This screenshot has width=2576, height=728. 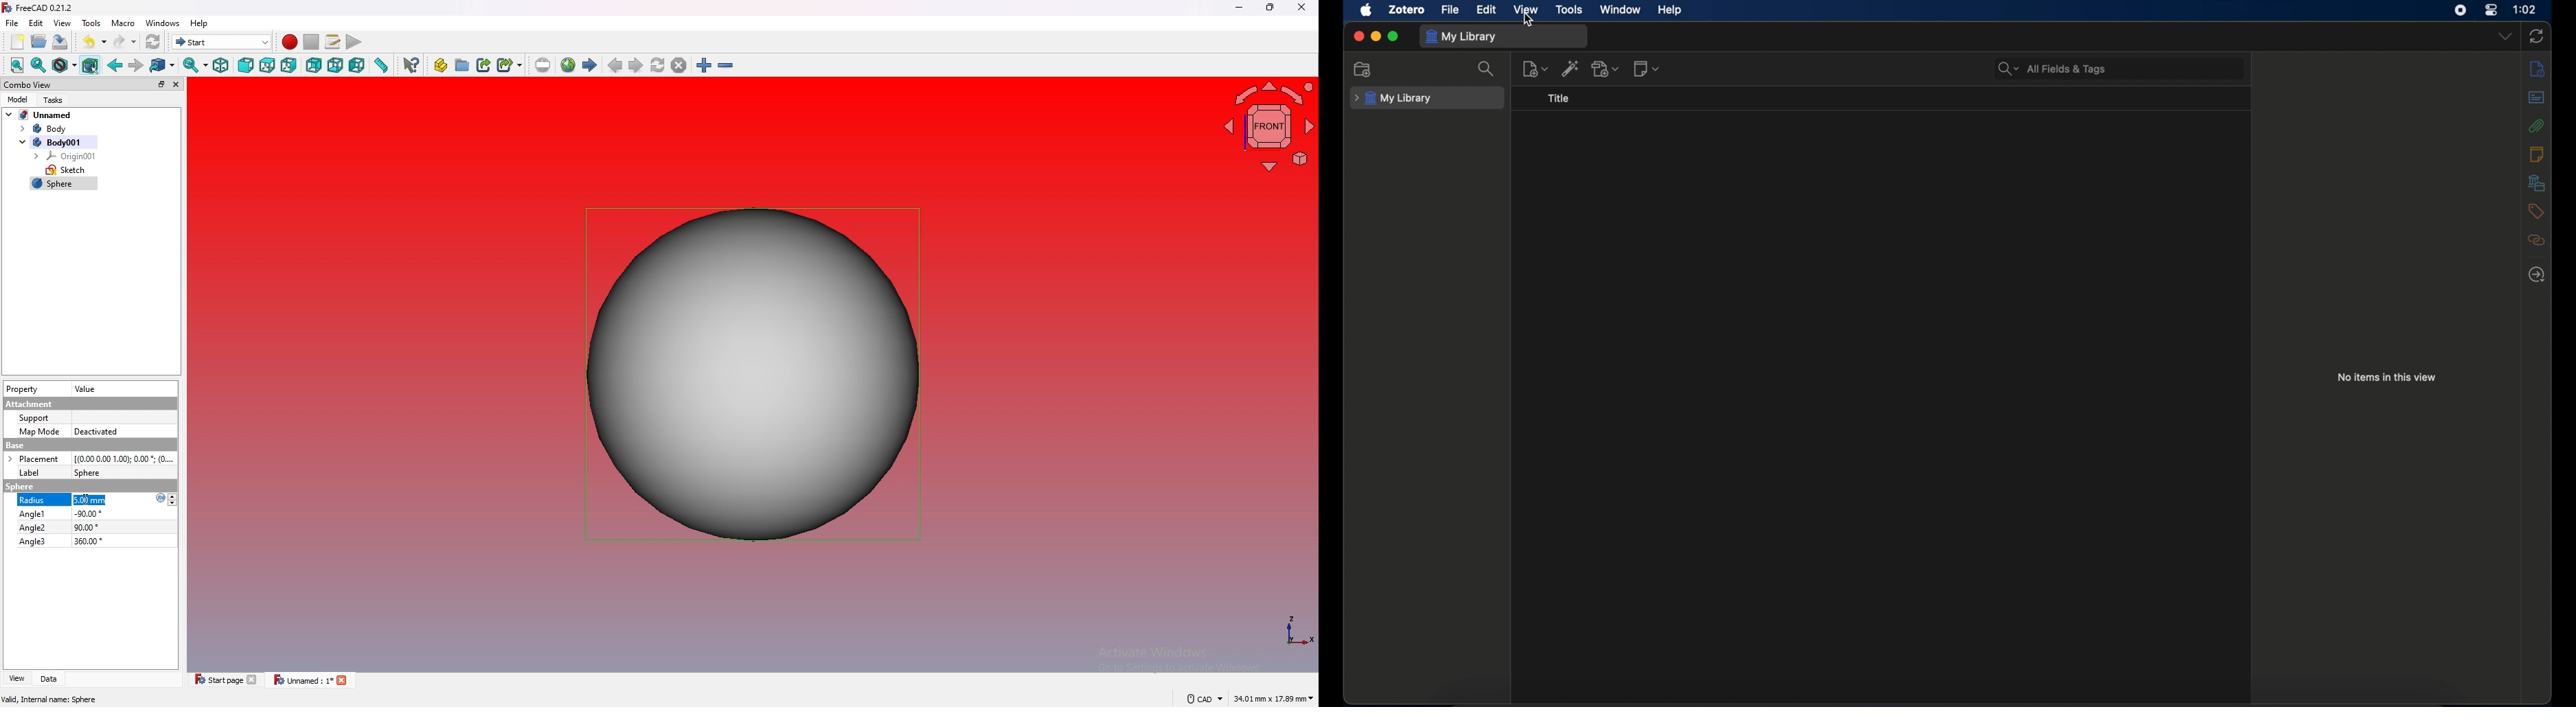 What do you see at coordinates (65, 66) in the screenshot?
I see `draw style` at bounding box center [65, 66].